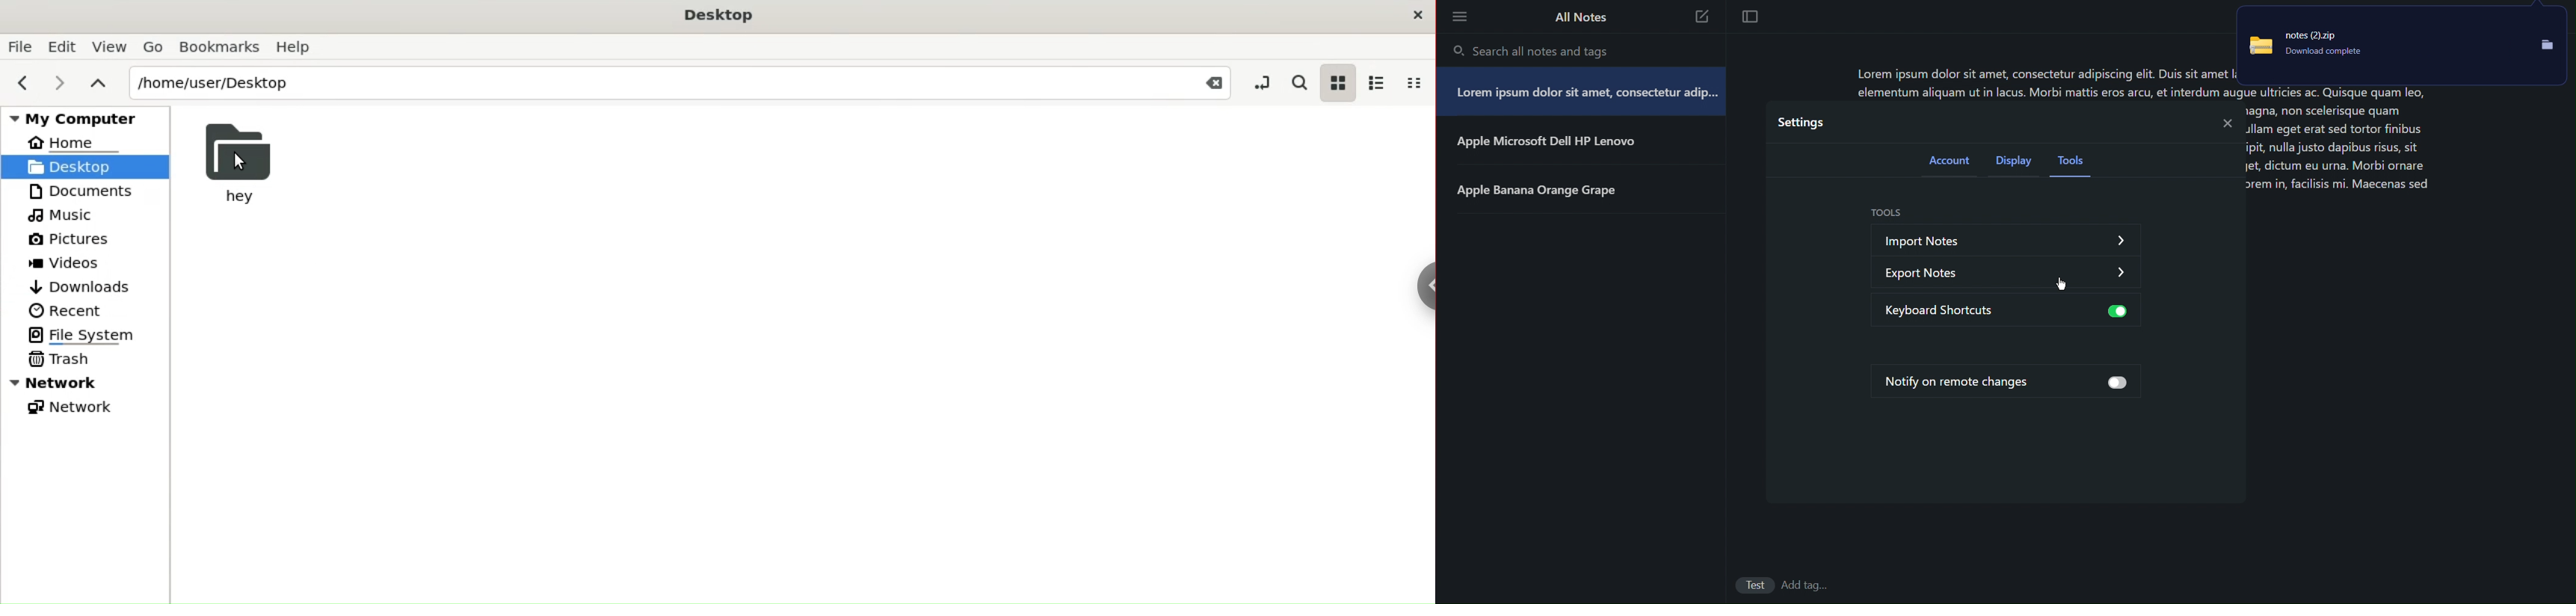 This screenshot has width=2576, height=616. What do you see at coordinates (1581, 92) in the screenshot?
I see `Note 1` at bounding box center [1581, 92].